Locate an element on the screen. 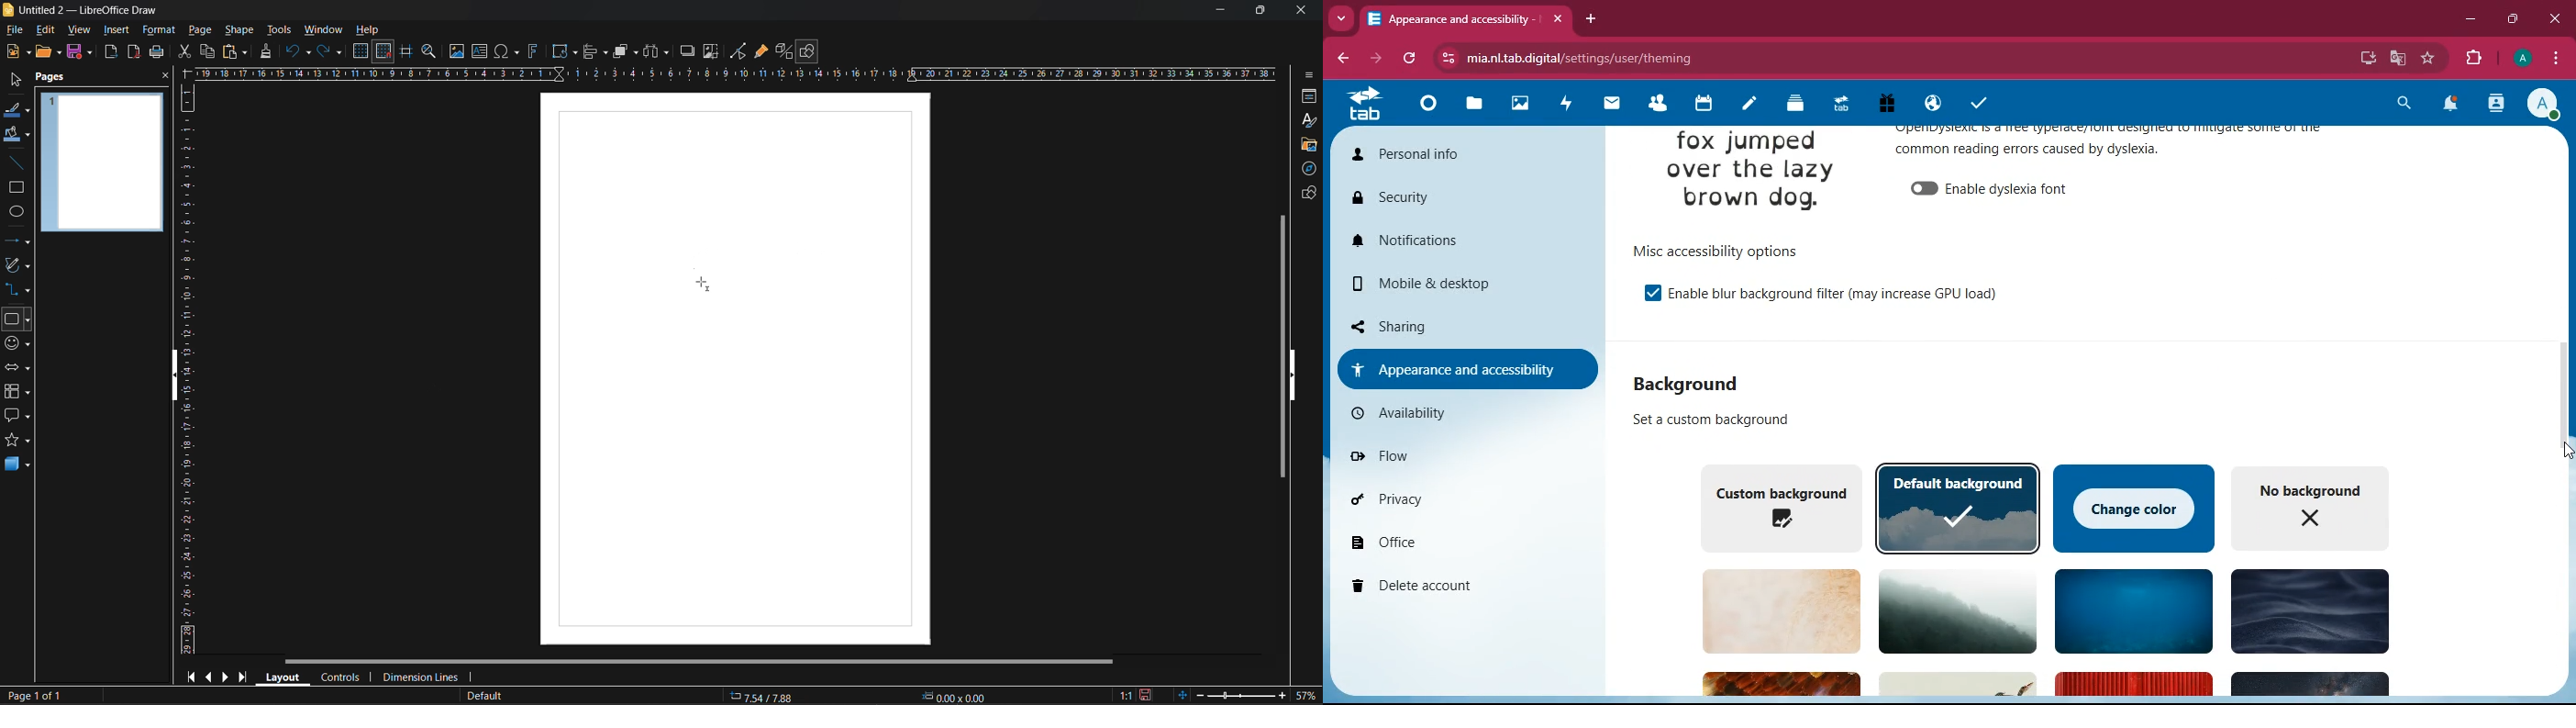 The width and height of the screenshot is (2576, 728). show gluepoint functions is located at coordinates (761, 52).